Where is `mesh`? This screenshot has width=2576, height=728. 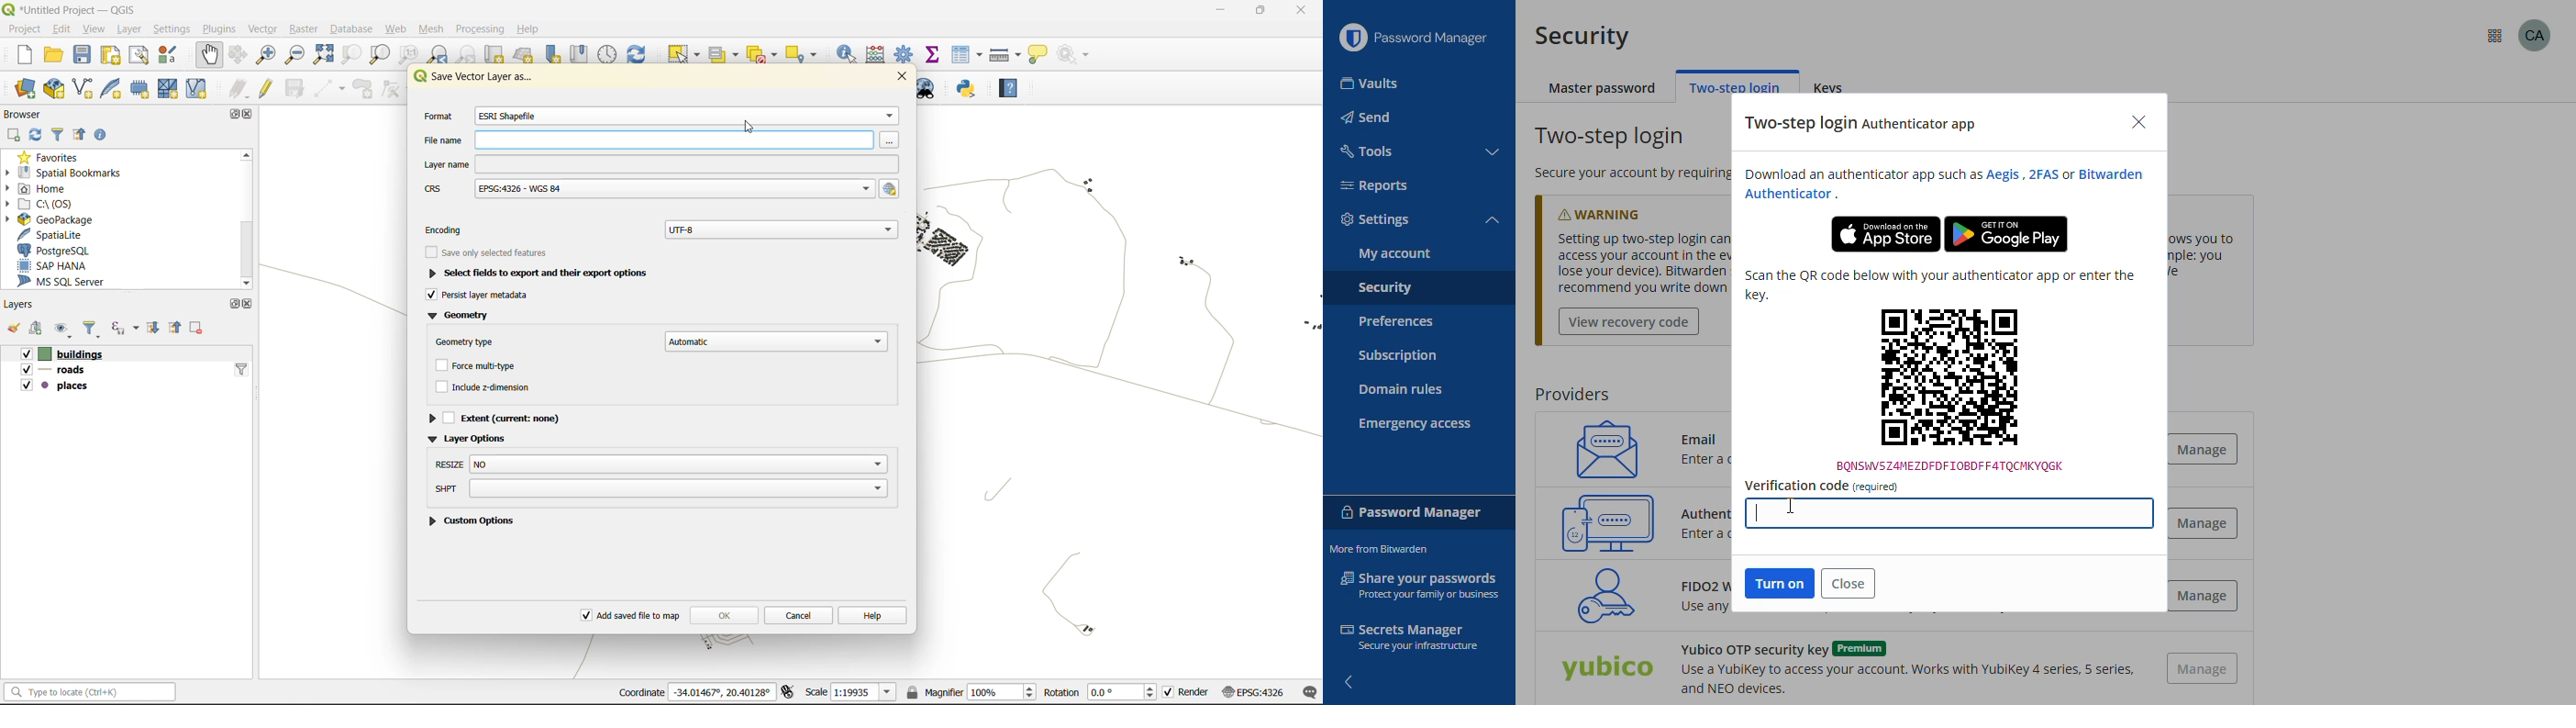
mesh is located at coordinates (432, 29).